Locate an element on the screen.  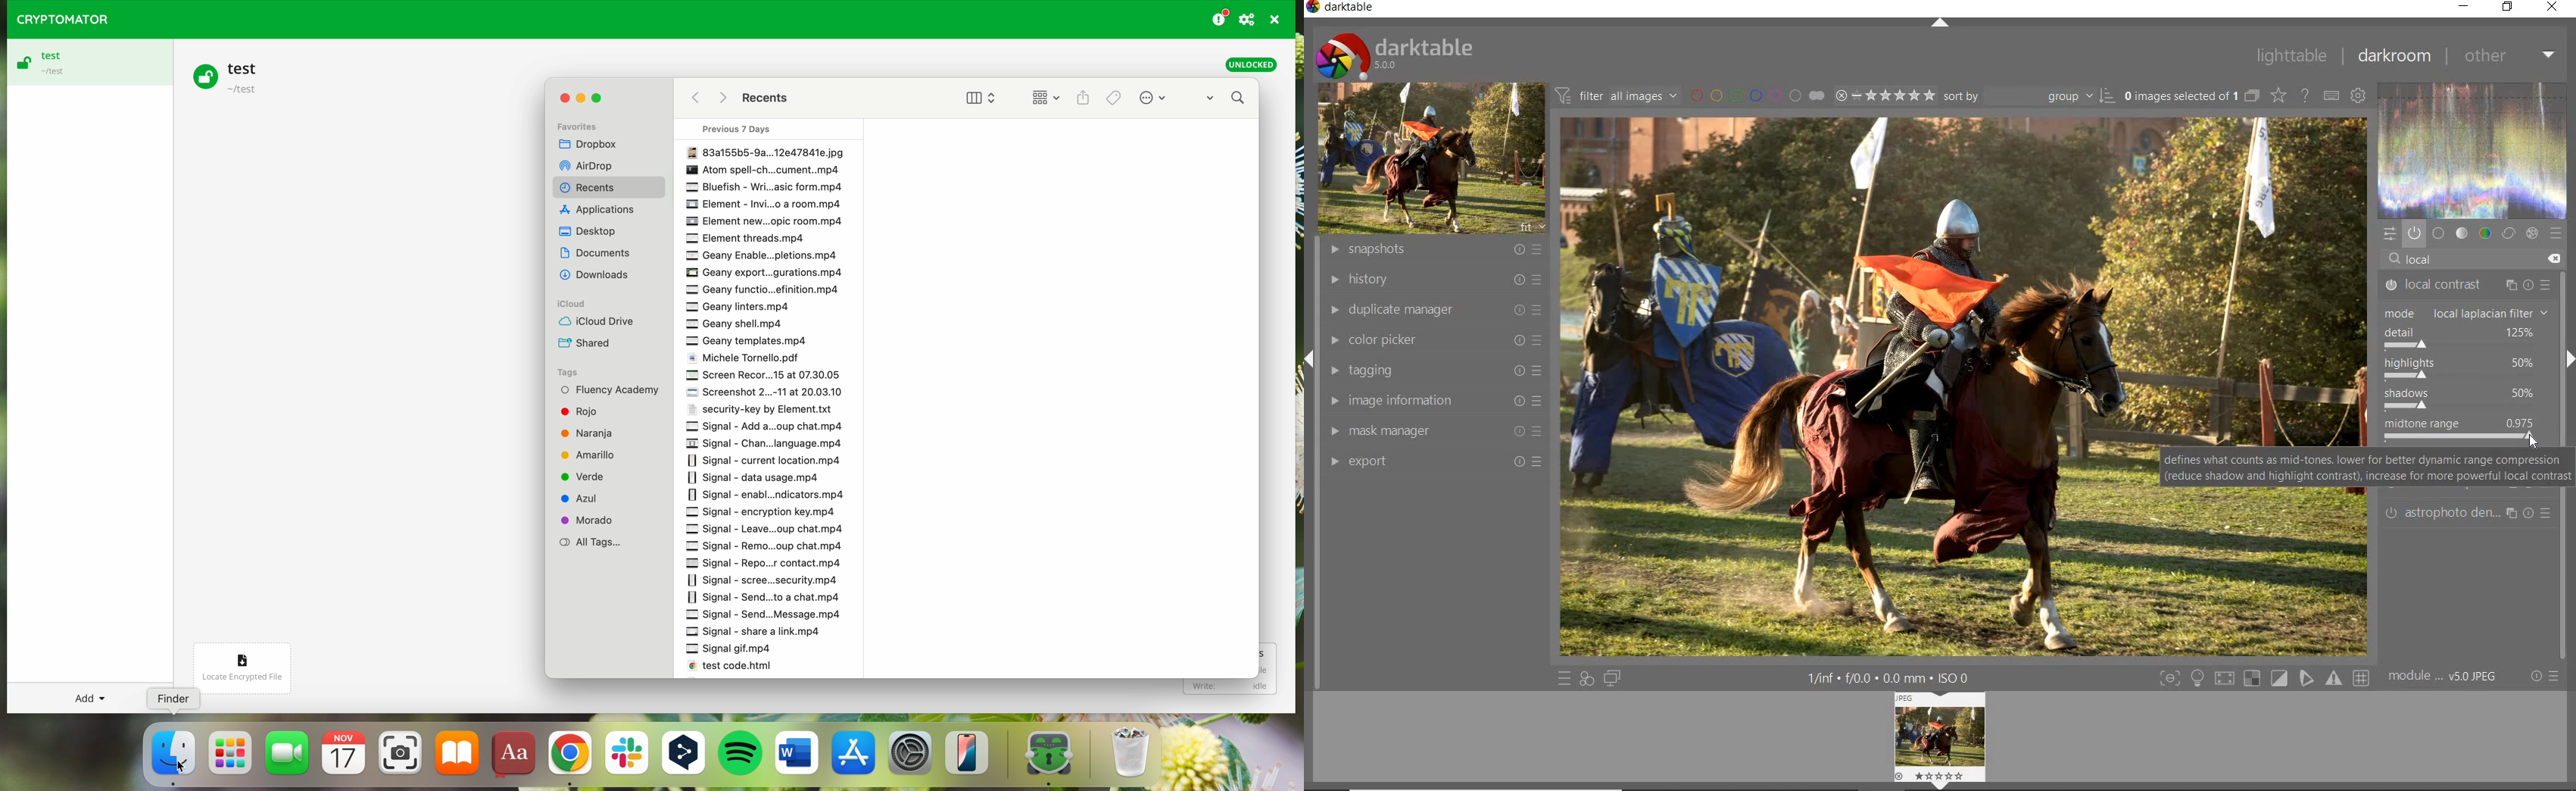
add button is located at coordinates (88, 698).